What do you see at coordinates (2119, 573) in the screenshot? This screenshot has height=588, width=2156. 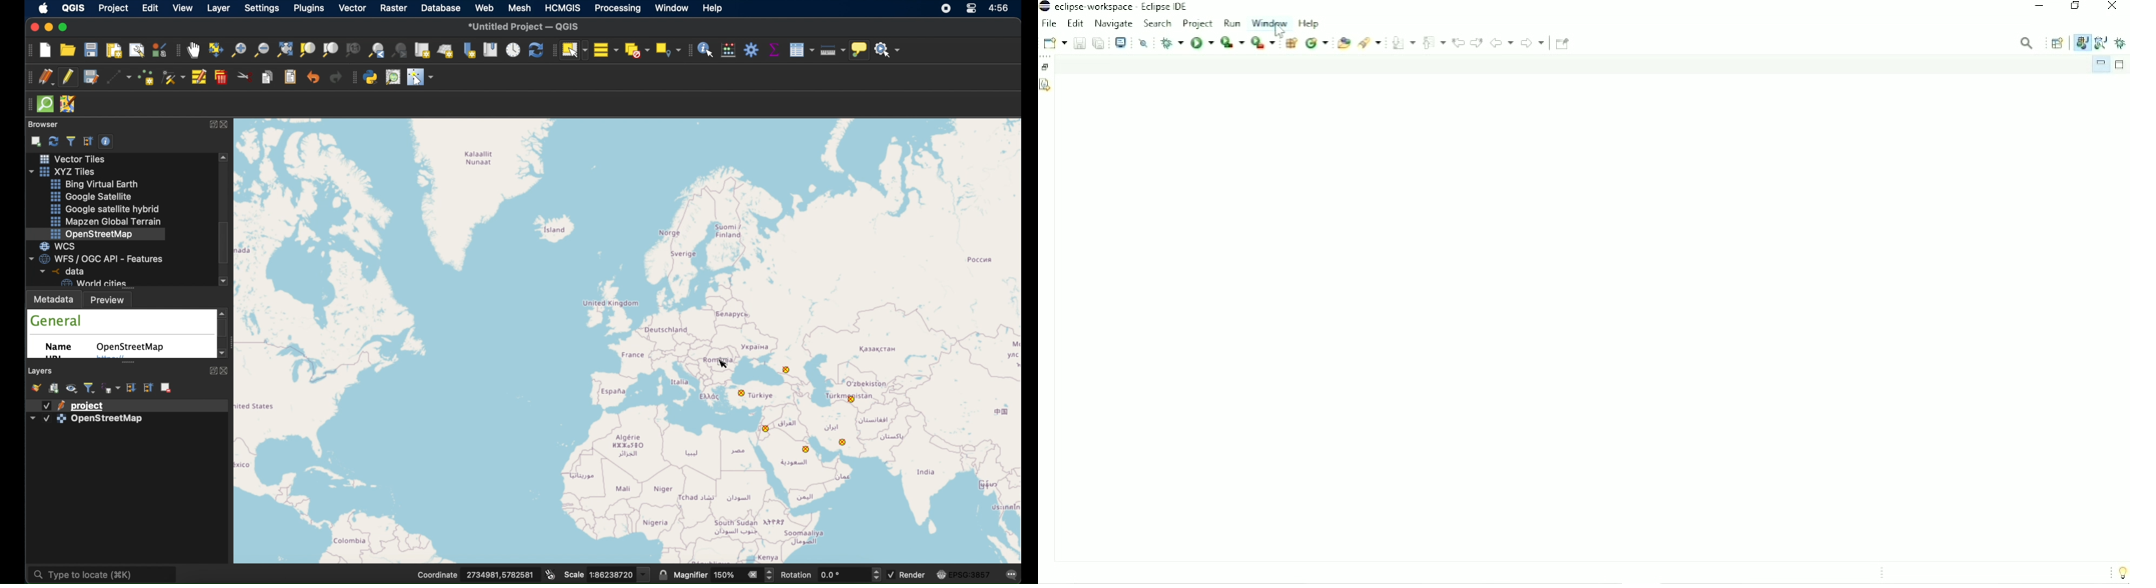 I see `Tip of the day` at bounding box center [2119, 573].